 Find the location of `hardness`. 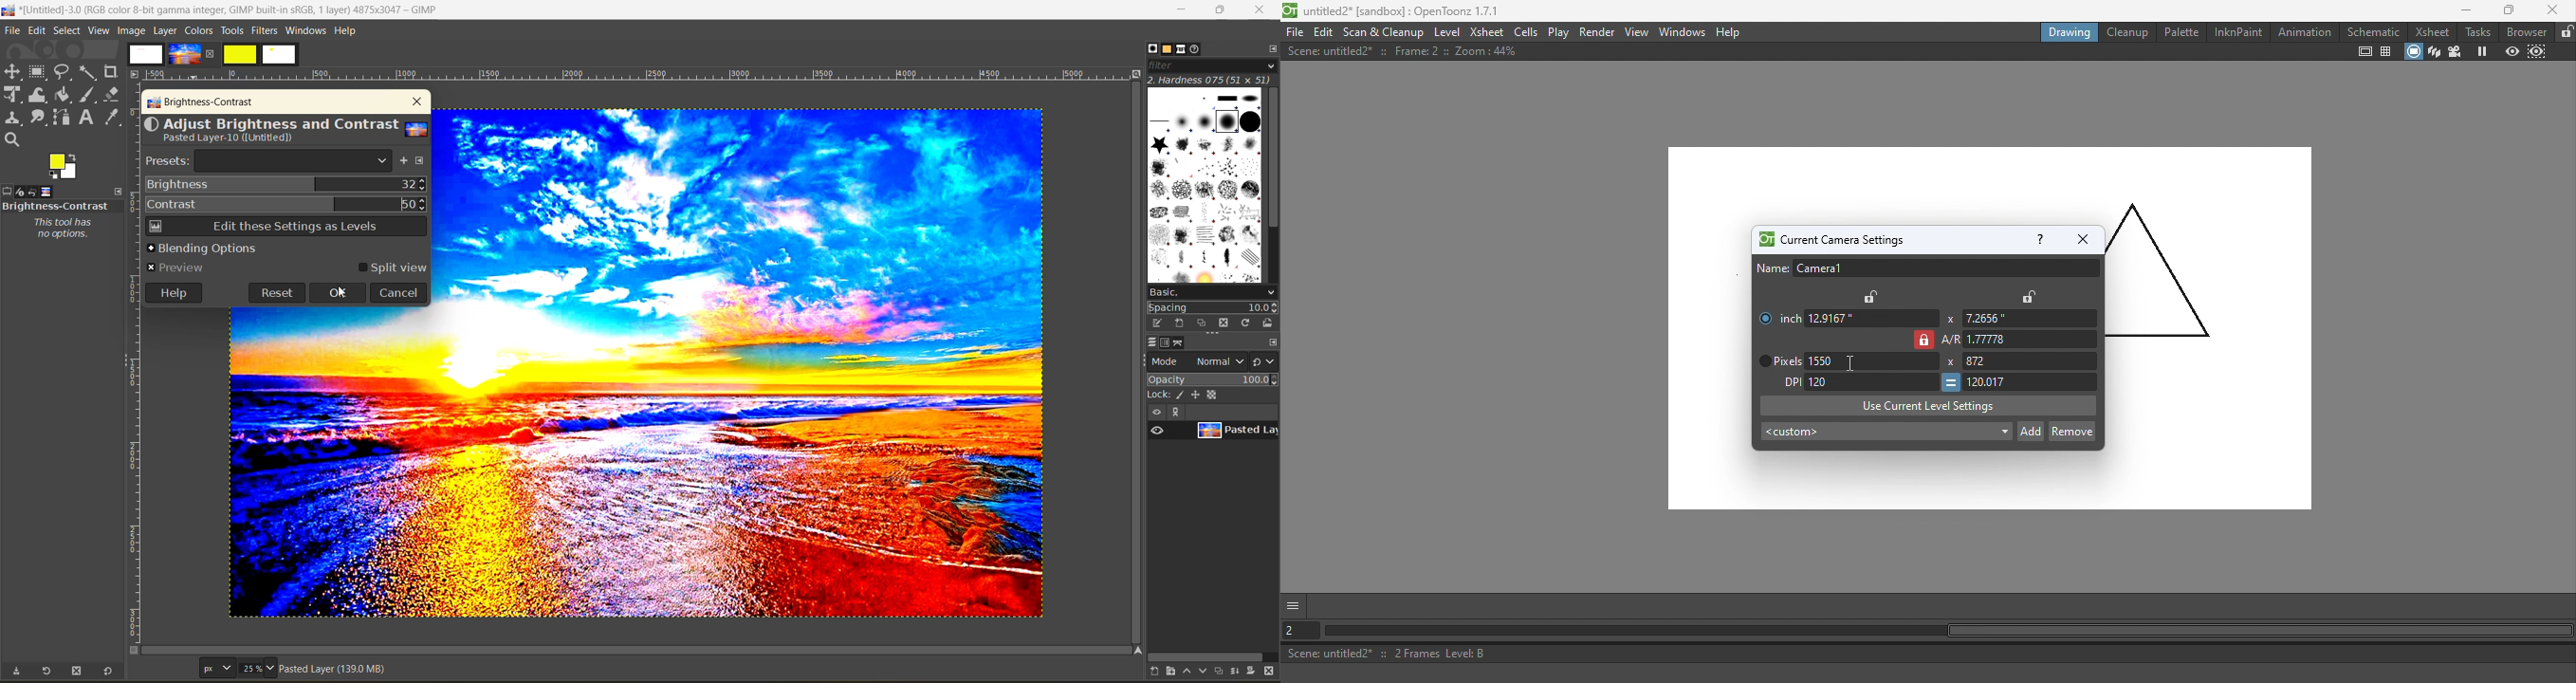

hardness is located at coordinates (1212, 79).